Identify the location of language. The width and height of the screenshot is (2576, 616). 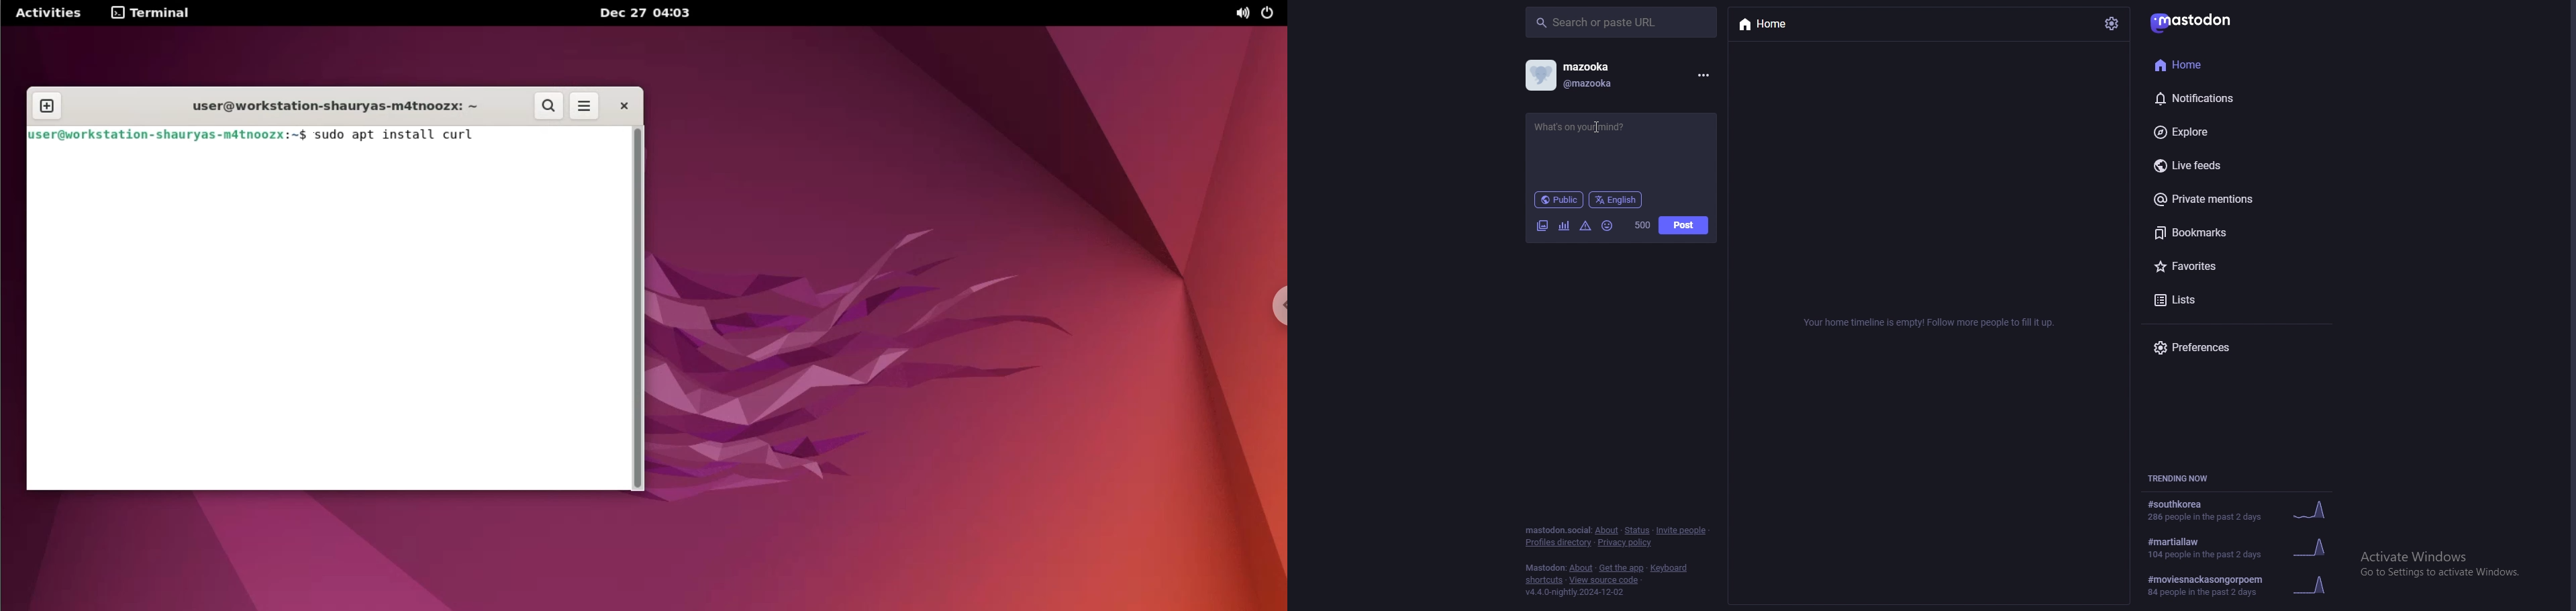
(1616, 199).